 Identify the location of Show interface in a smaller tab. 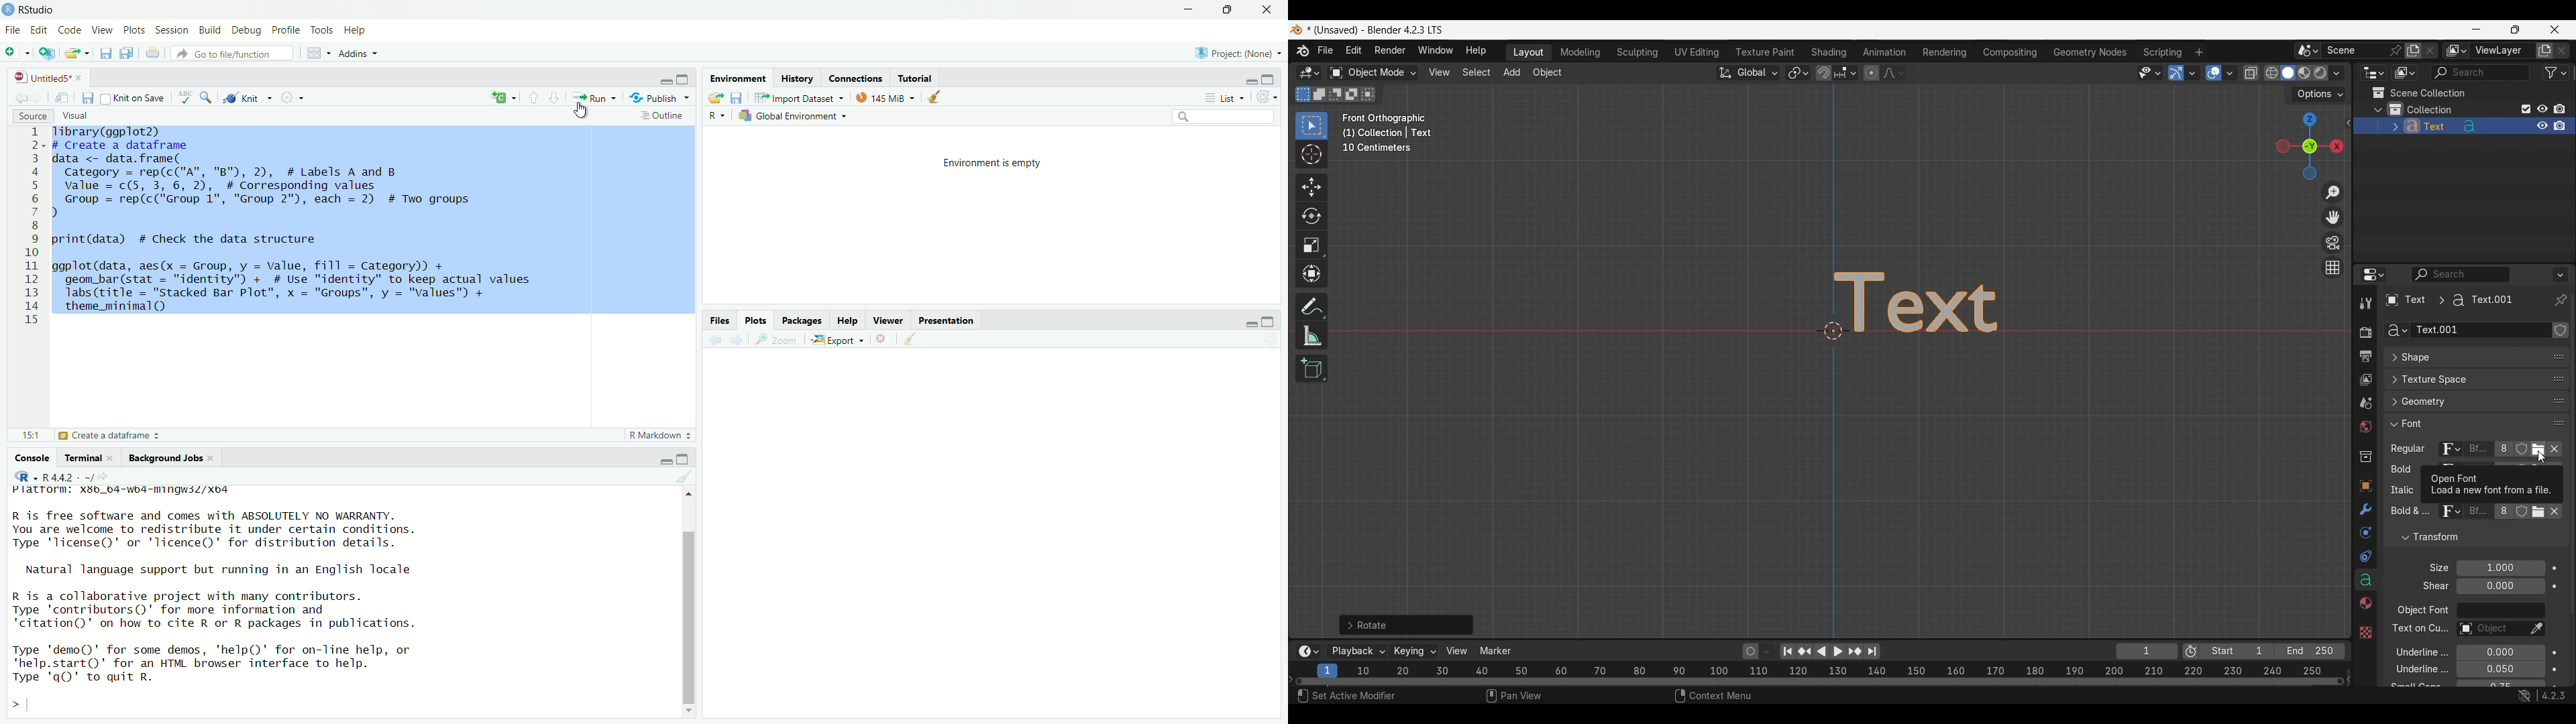
(2515, 29).